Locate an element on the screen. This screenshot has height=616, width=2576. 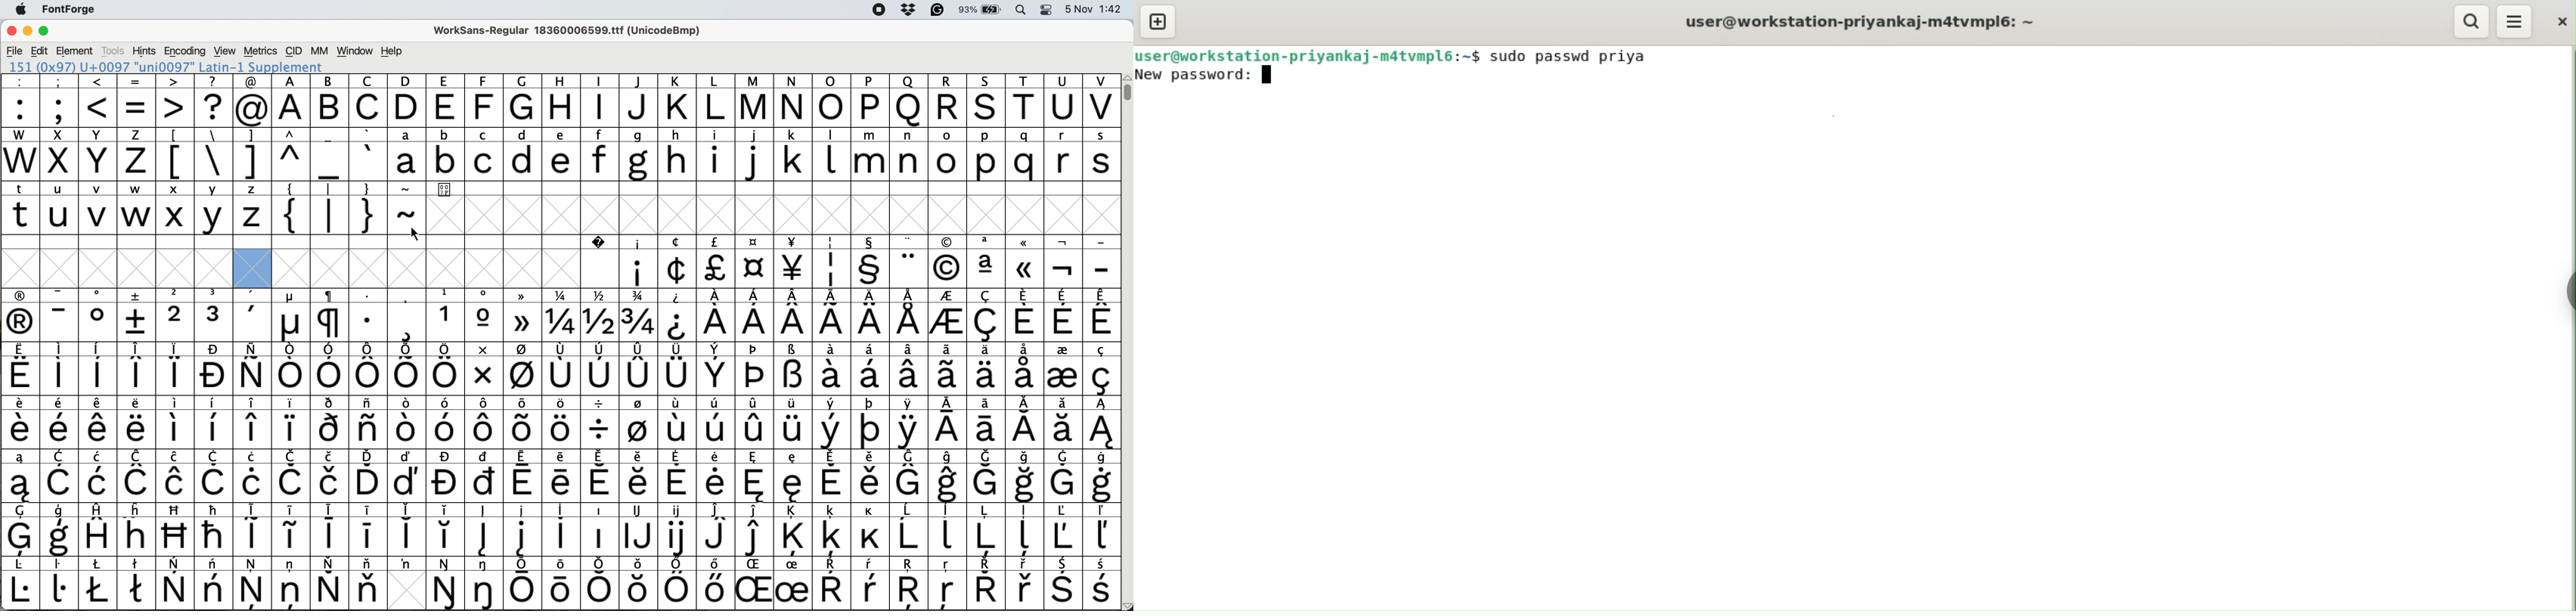
symbol is located at coordinates (1103, 315).